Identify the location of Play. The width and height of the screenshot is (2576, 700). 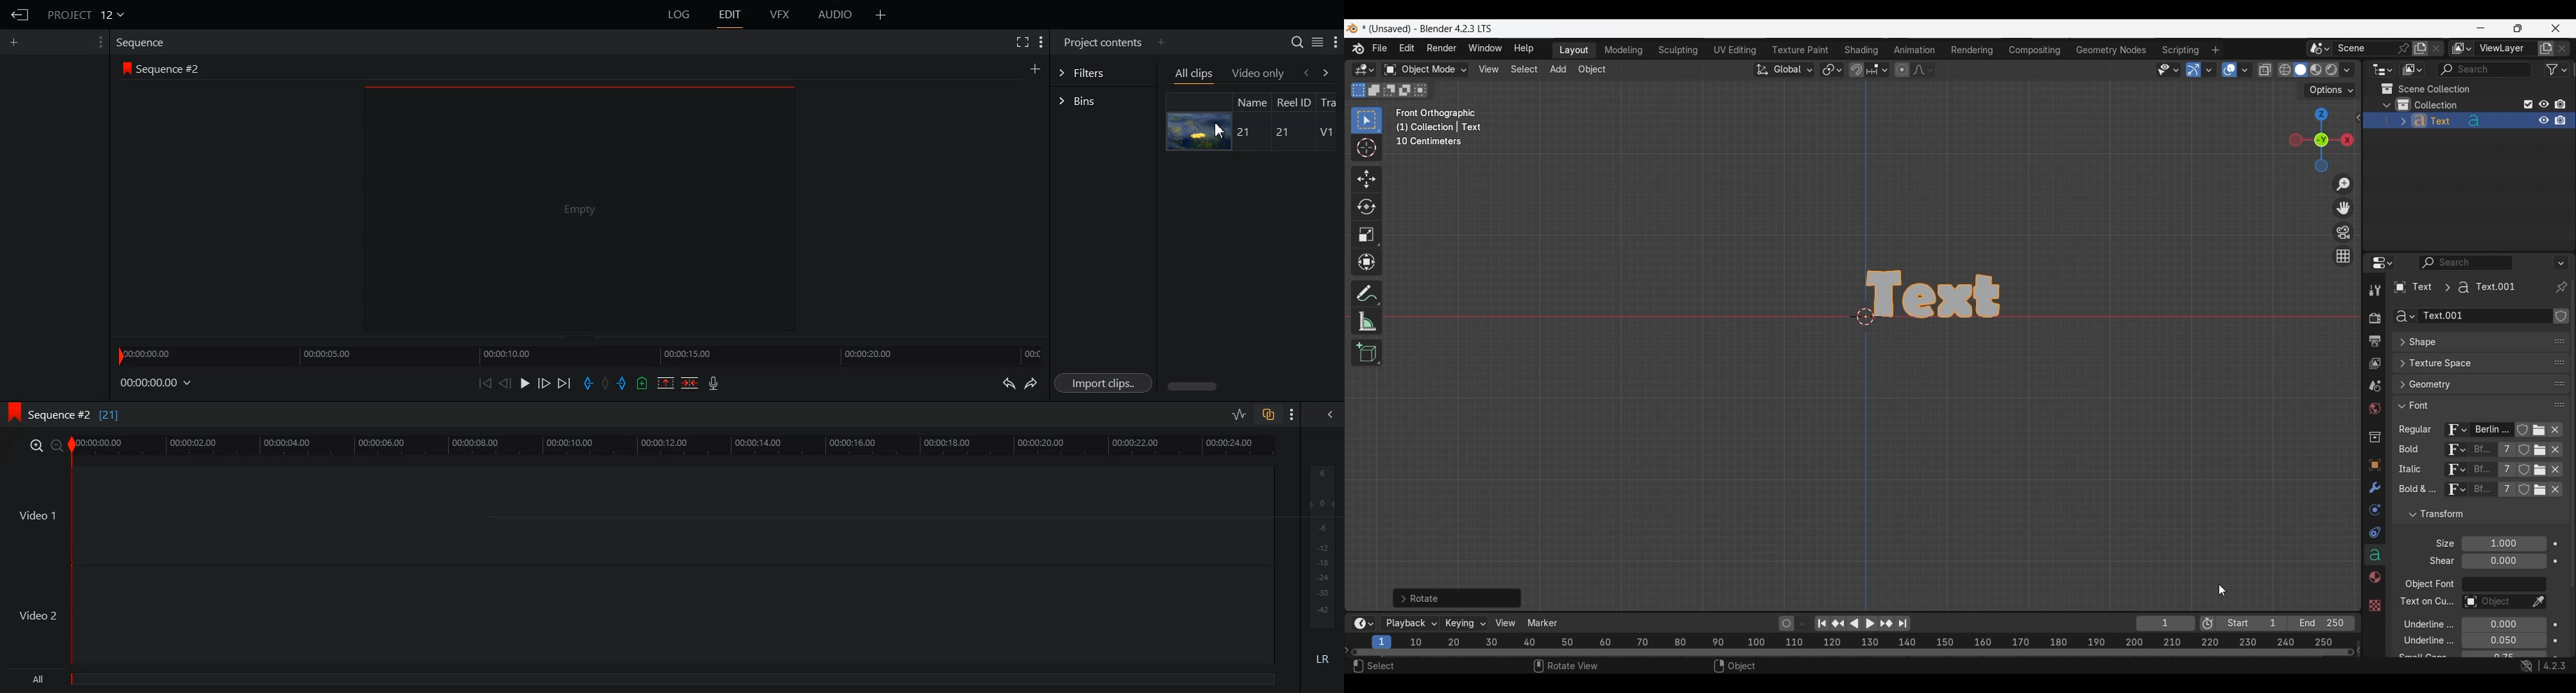
(525, 383).